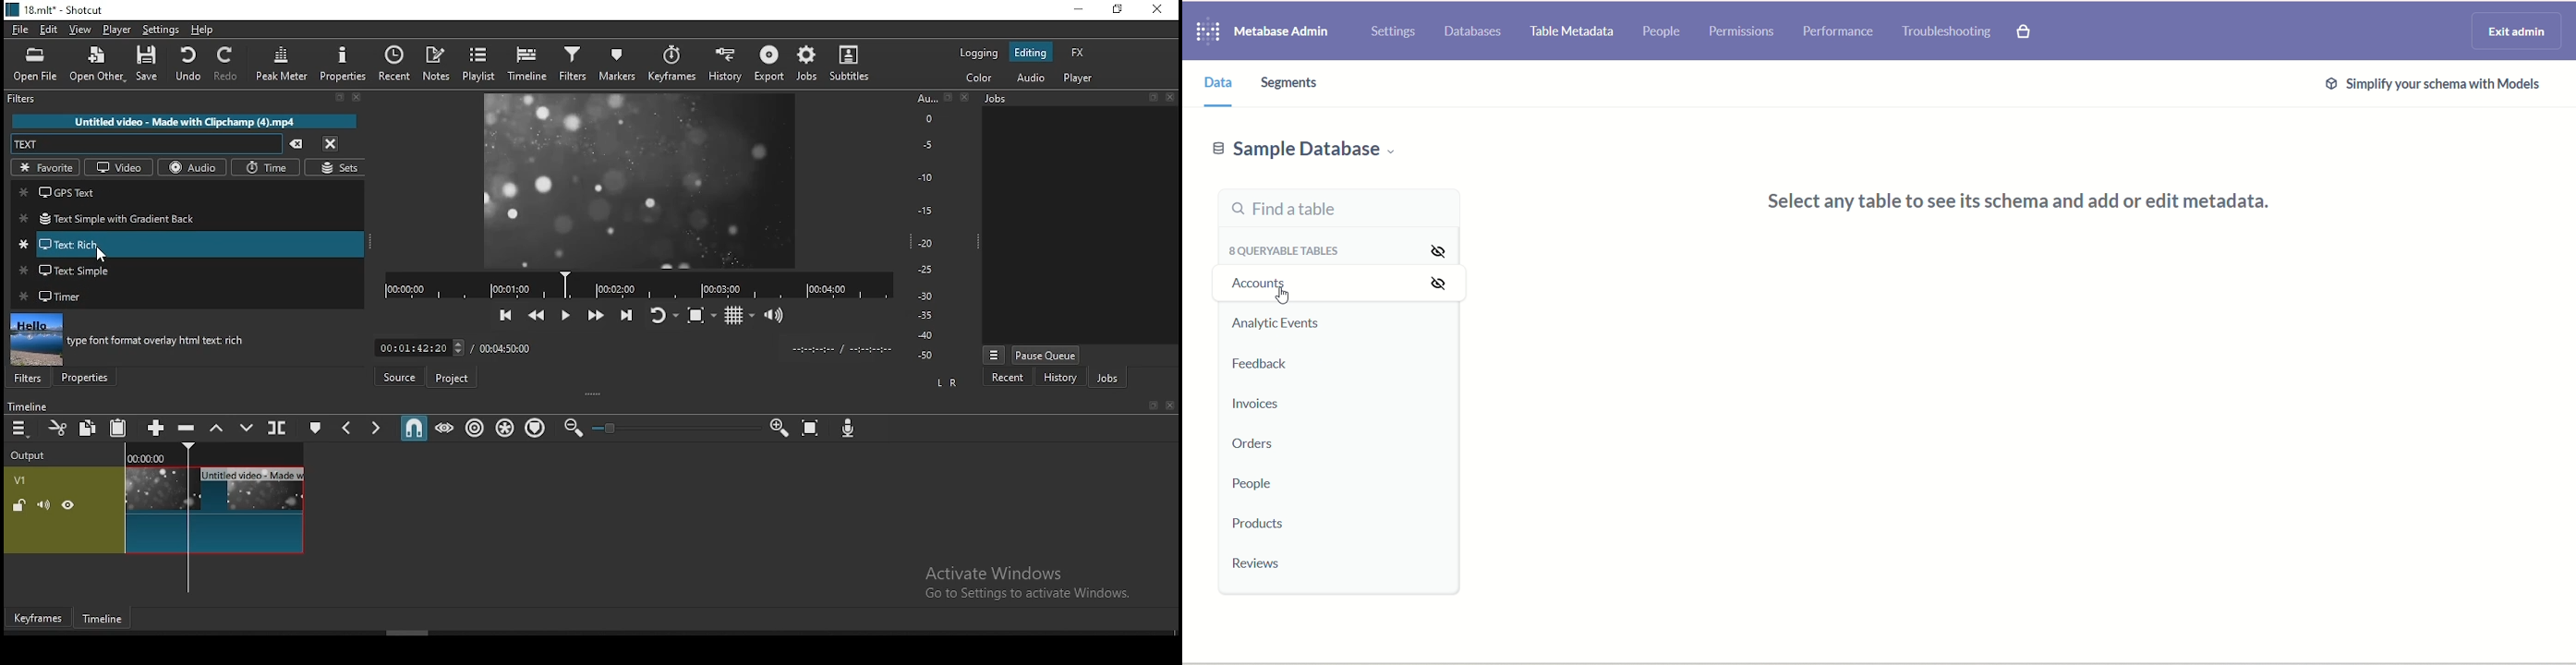 This screenshot has width=2576, height=672. What do you see at coordinates (854, 66) in the screenshot?
I see `subtitles` at bounding box center [854, 66].